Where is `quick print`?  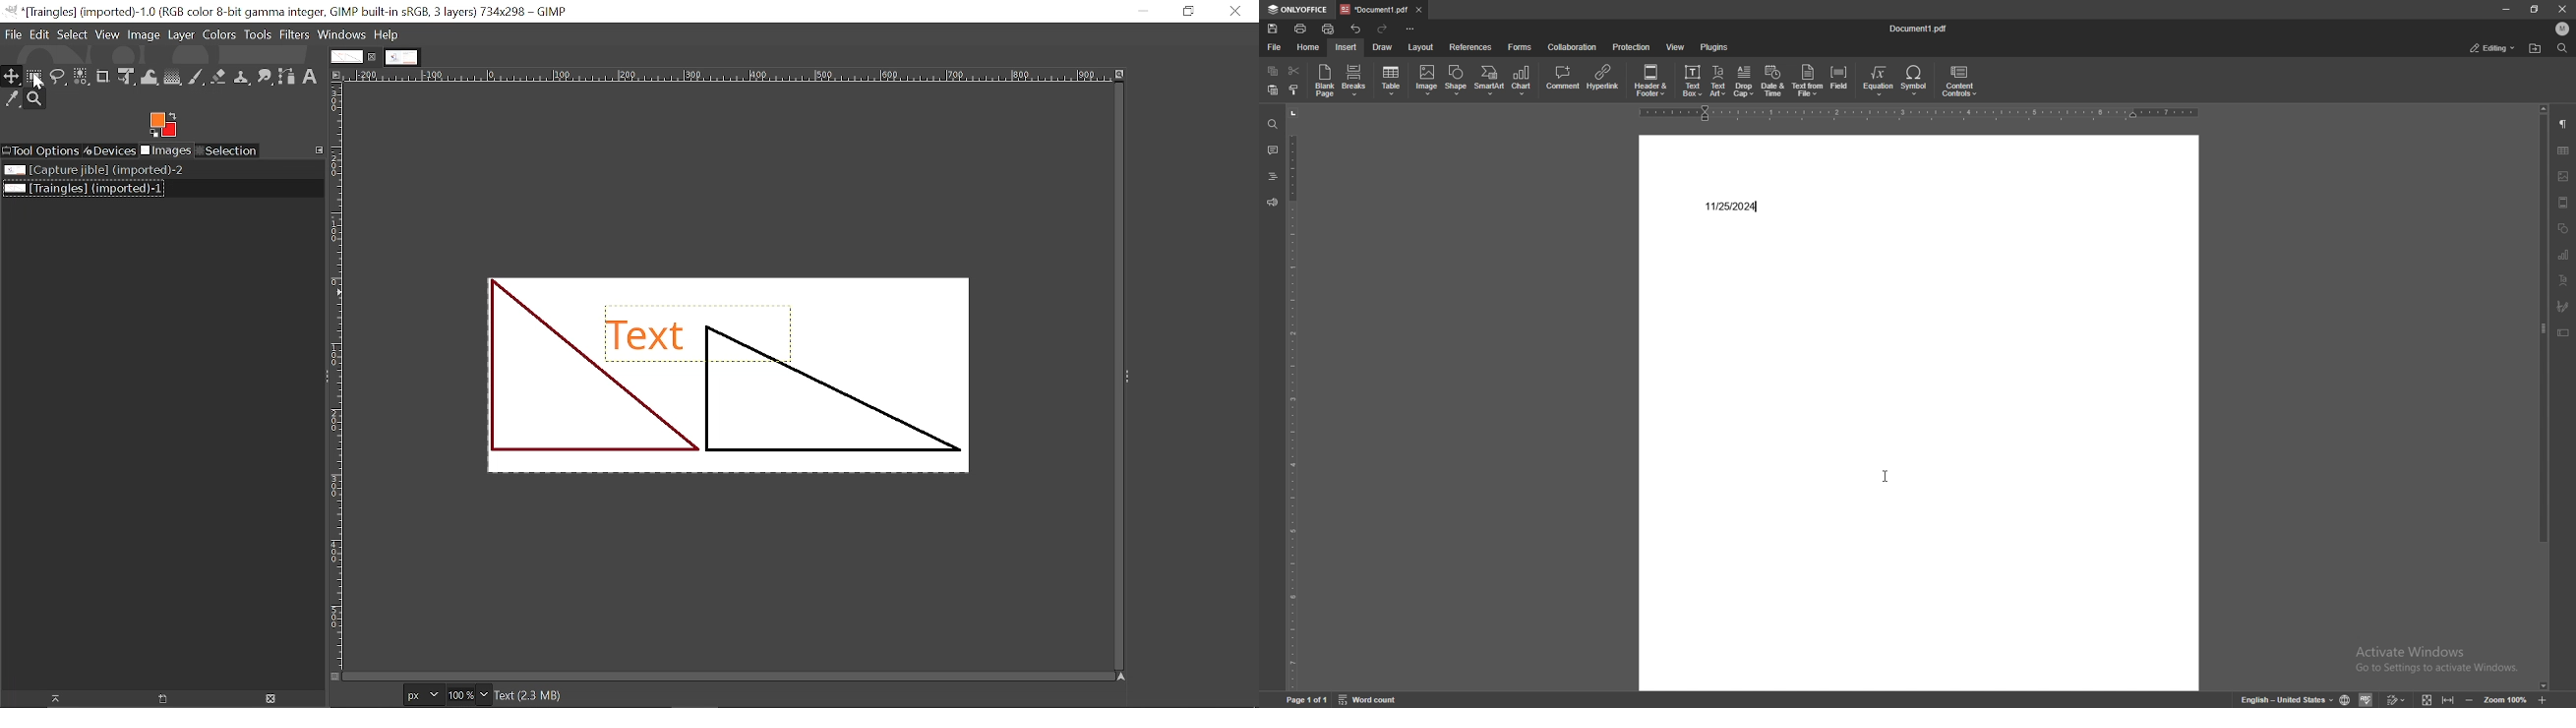
quick print is located at coordinates (1328, 30).